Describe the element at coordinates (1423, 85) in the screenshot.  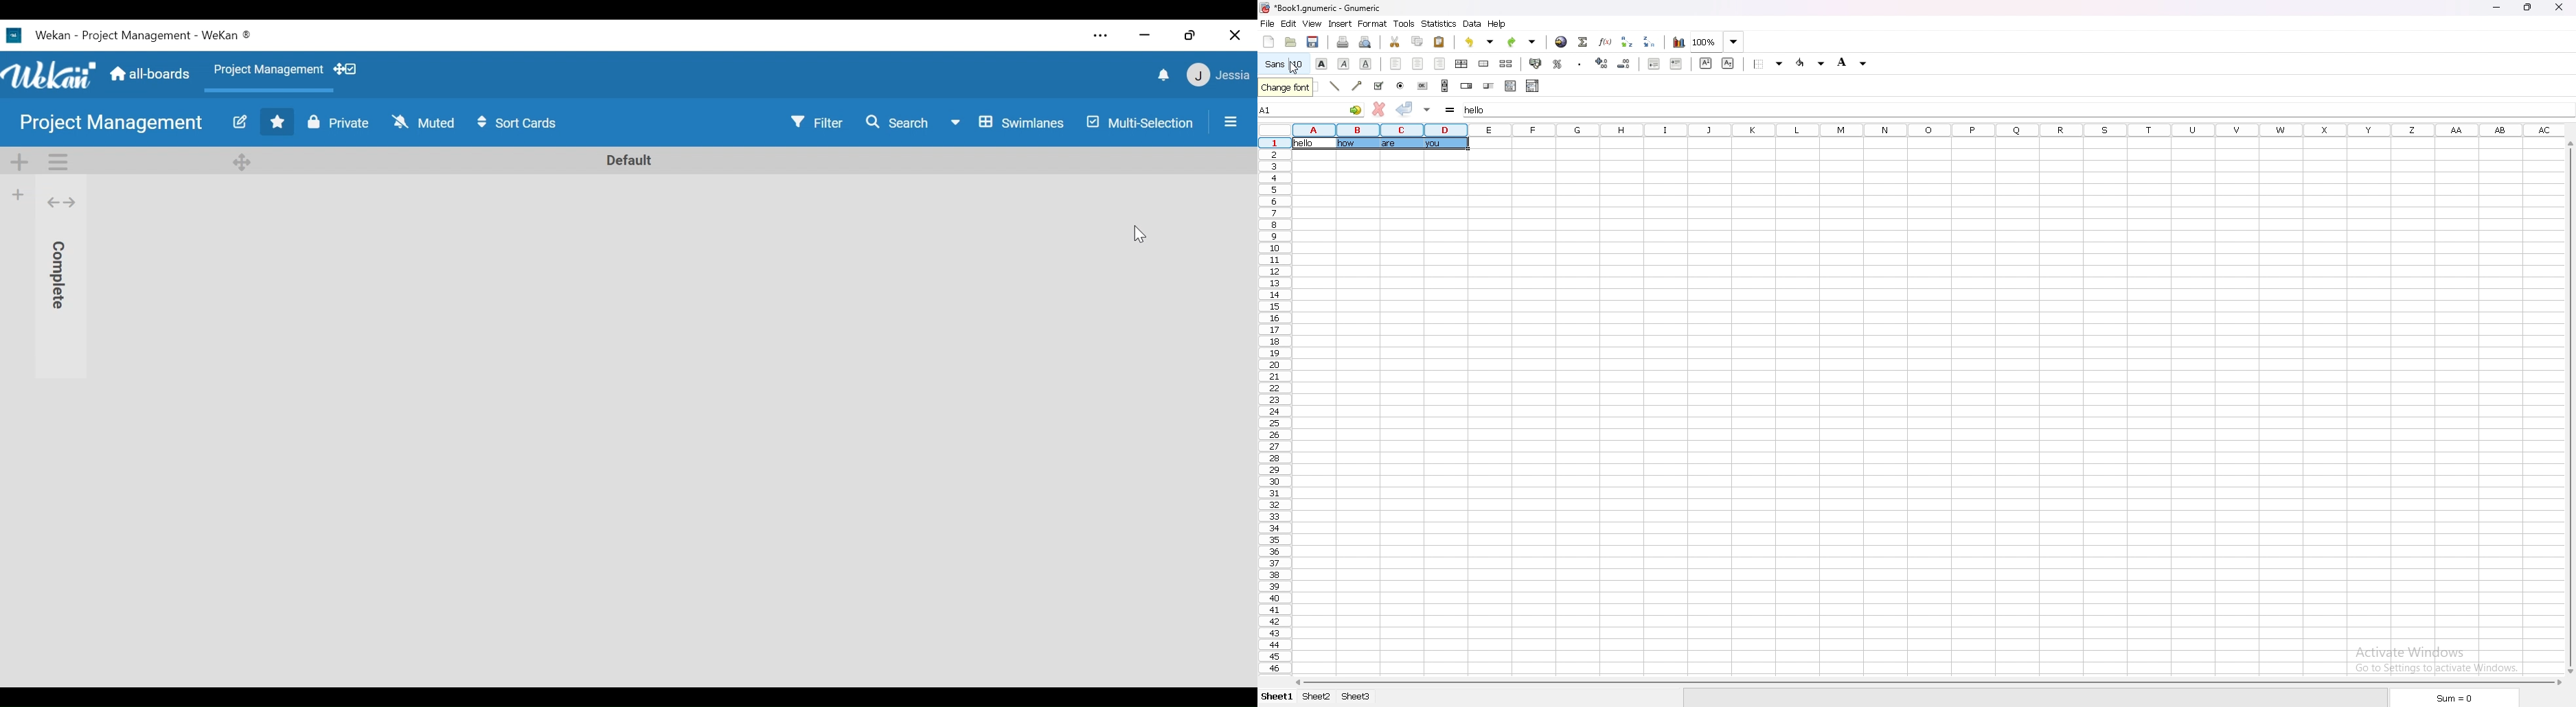
I see `button` at that location.